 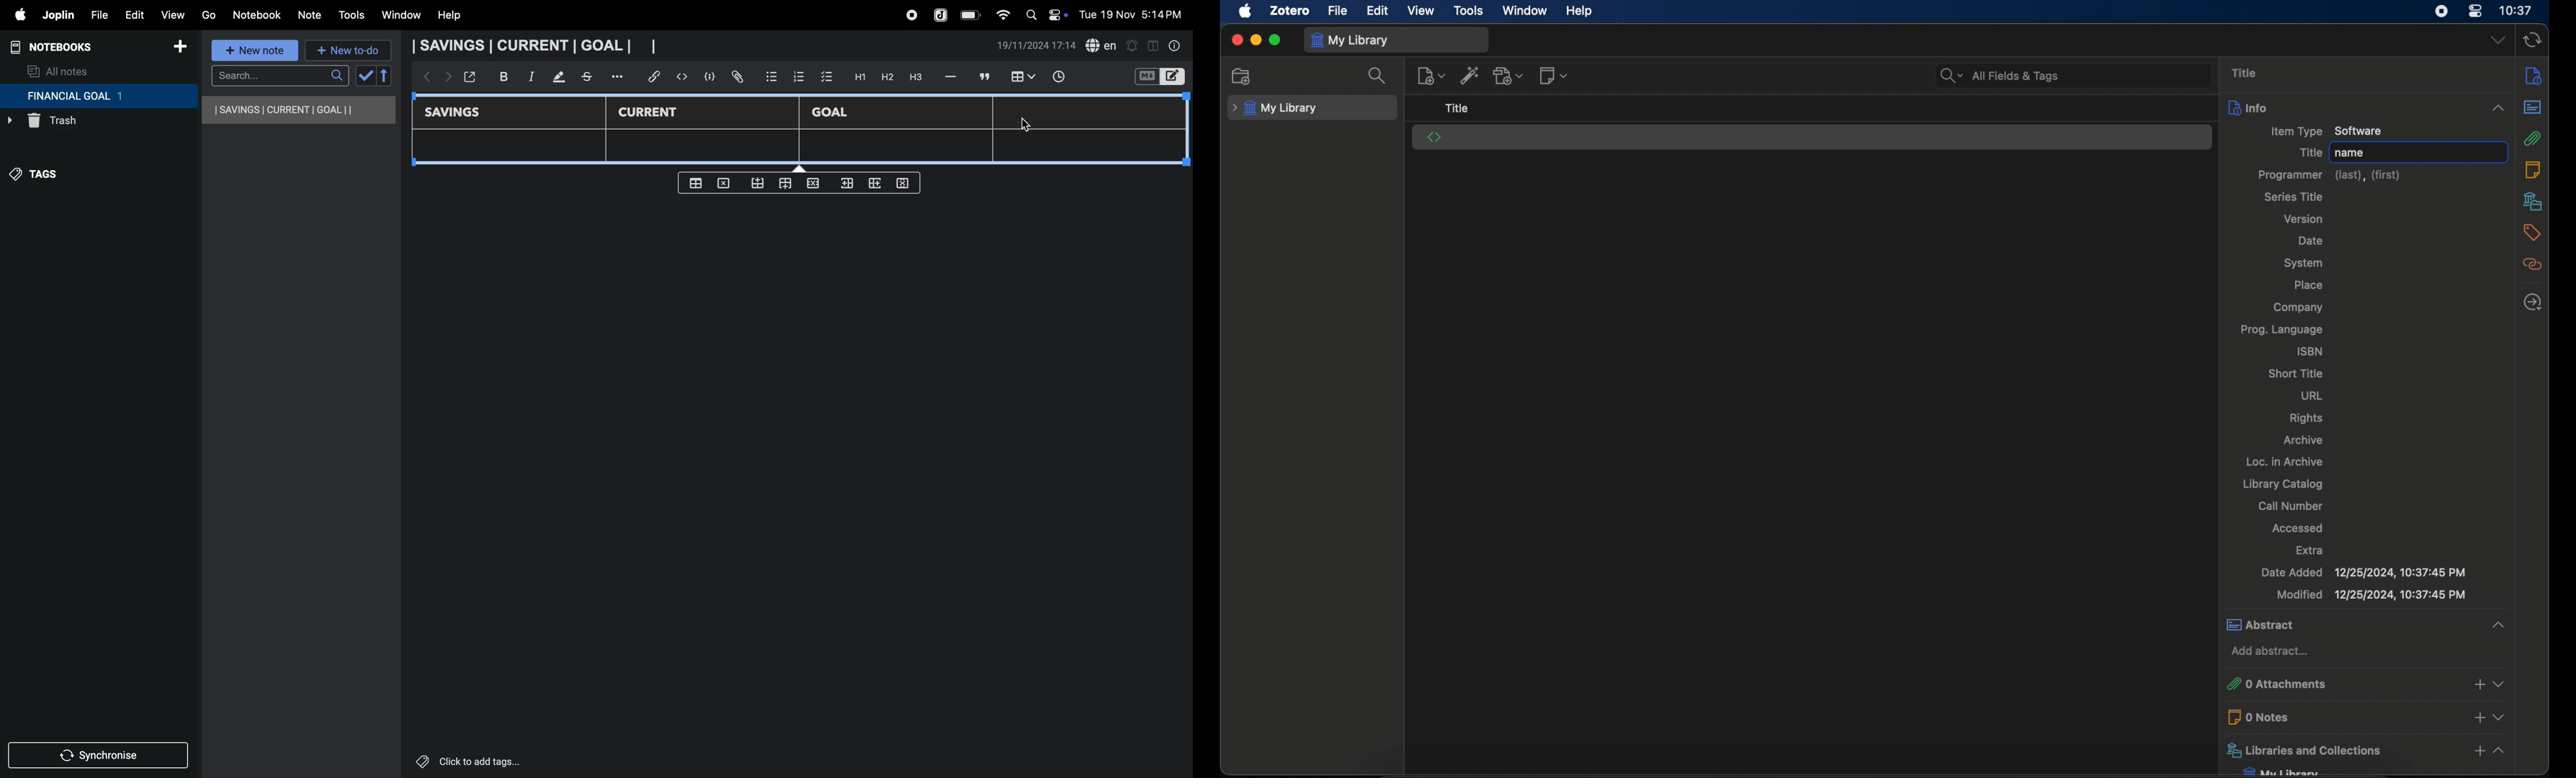 What do you see at coordinates (2245, 73) in the screenshot?
I see `title` at bounding box center [2245, 73].